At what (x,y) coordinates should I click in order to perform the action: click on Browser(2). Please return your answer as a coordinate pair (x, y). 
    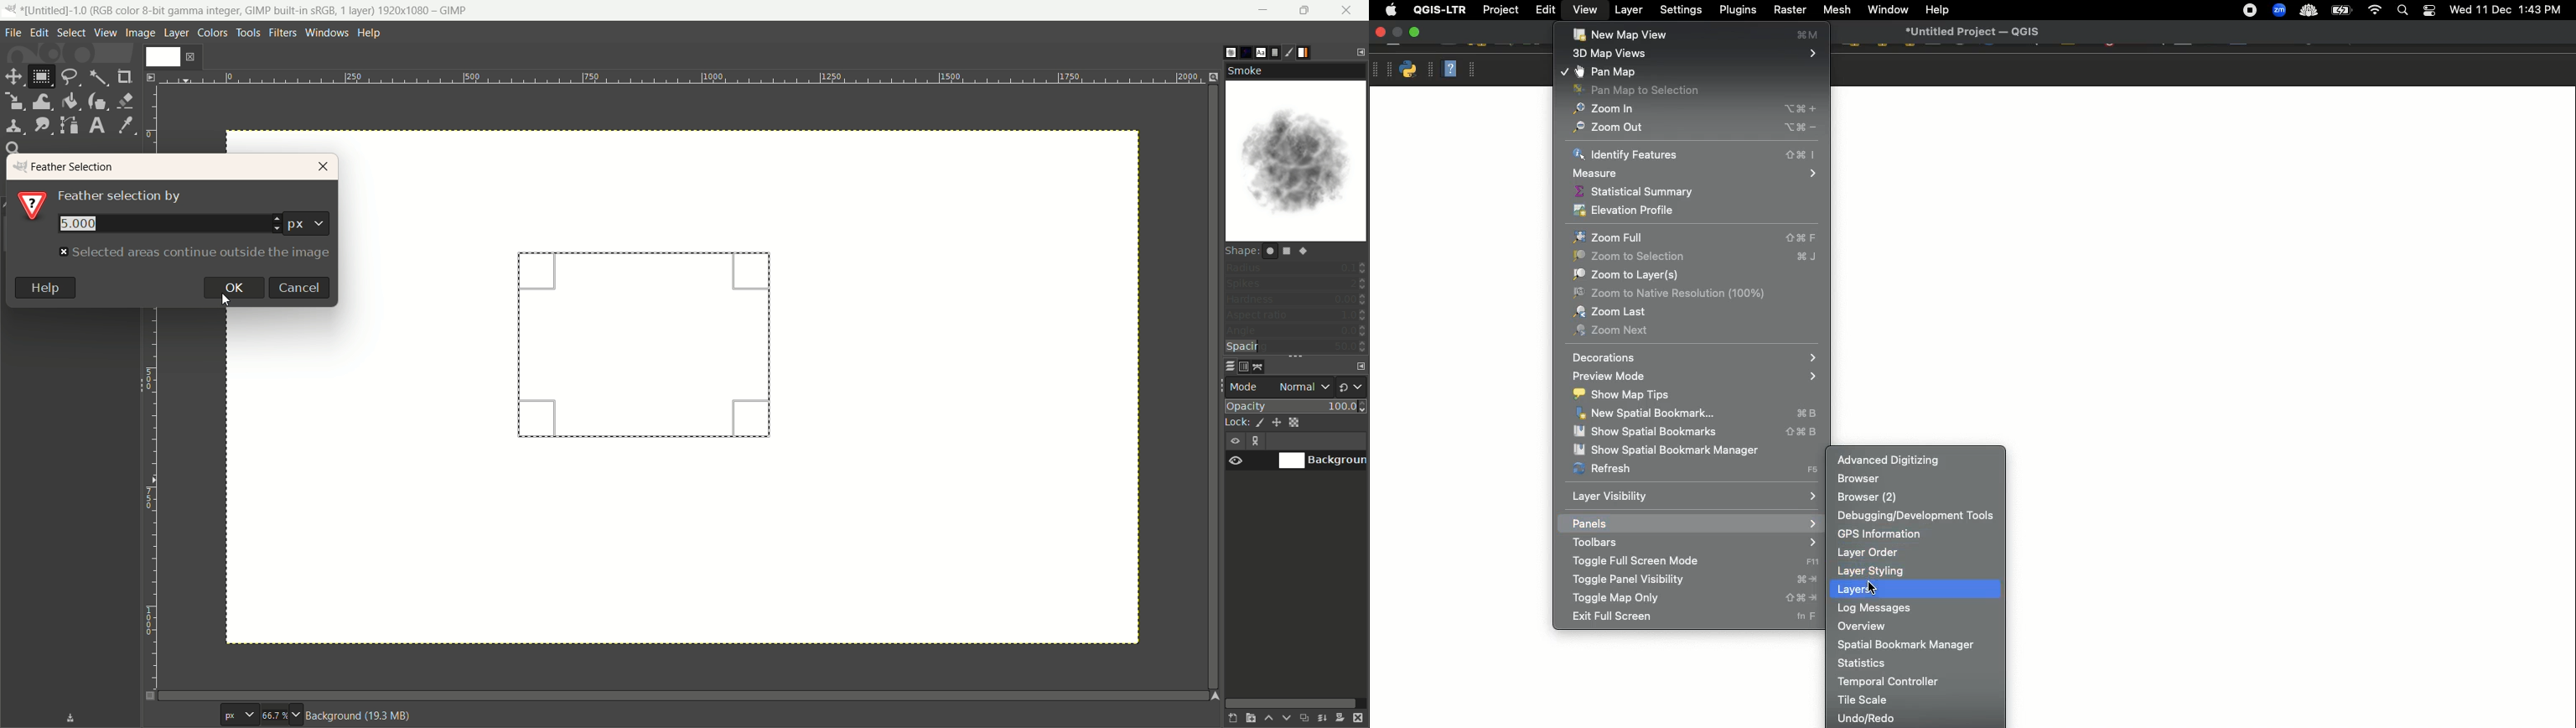
    Looking at the image, I should click on (1915, 497).